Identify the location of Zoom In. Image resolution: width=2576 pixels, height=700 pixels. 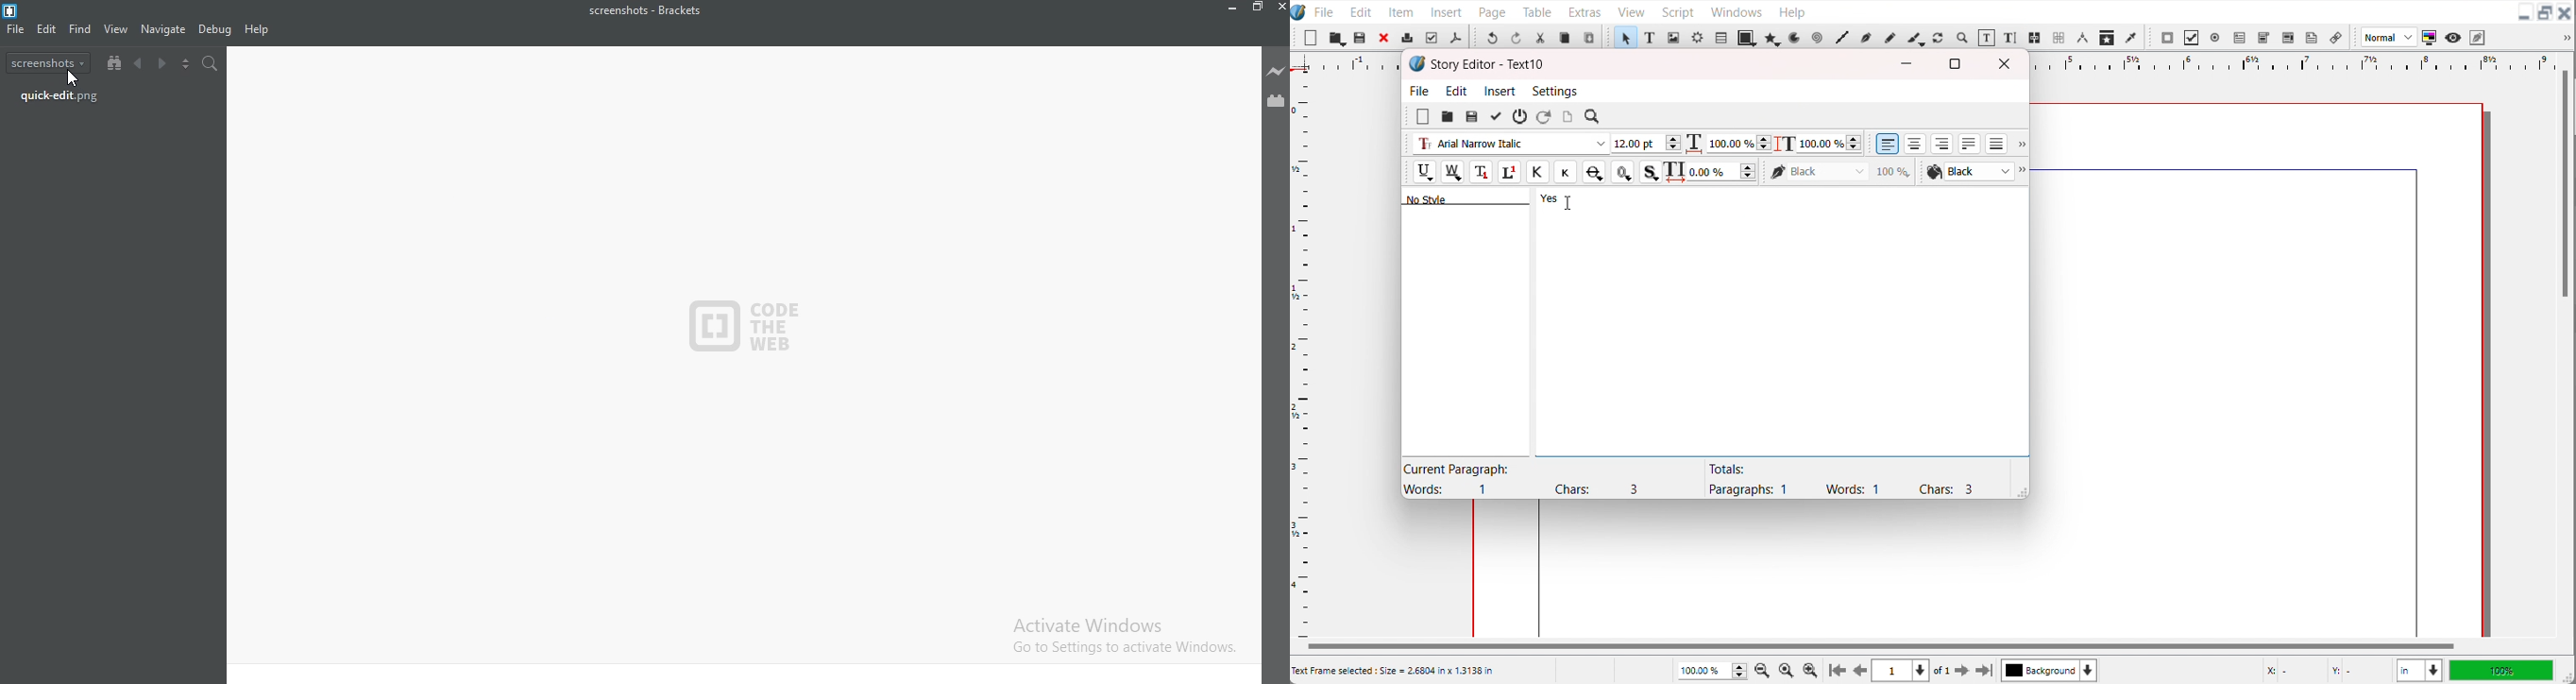
(1811, 670).